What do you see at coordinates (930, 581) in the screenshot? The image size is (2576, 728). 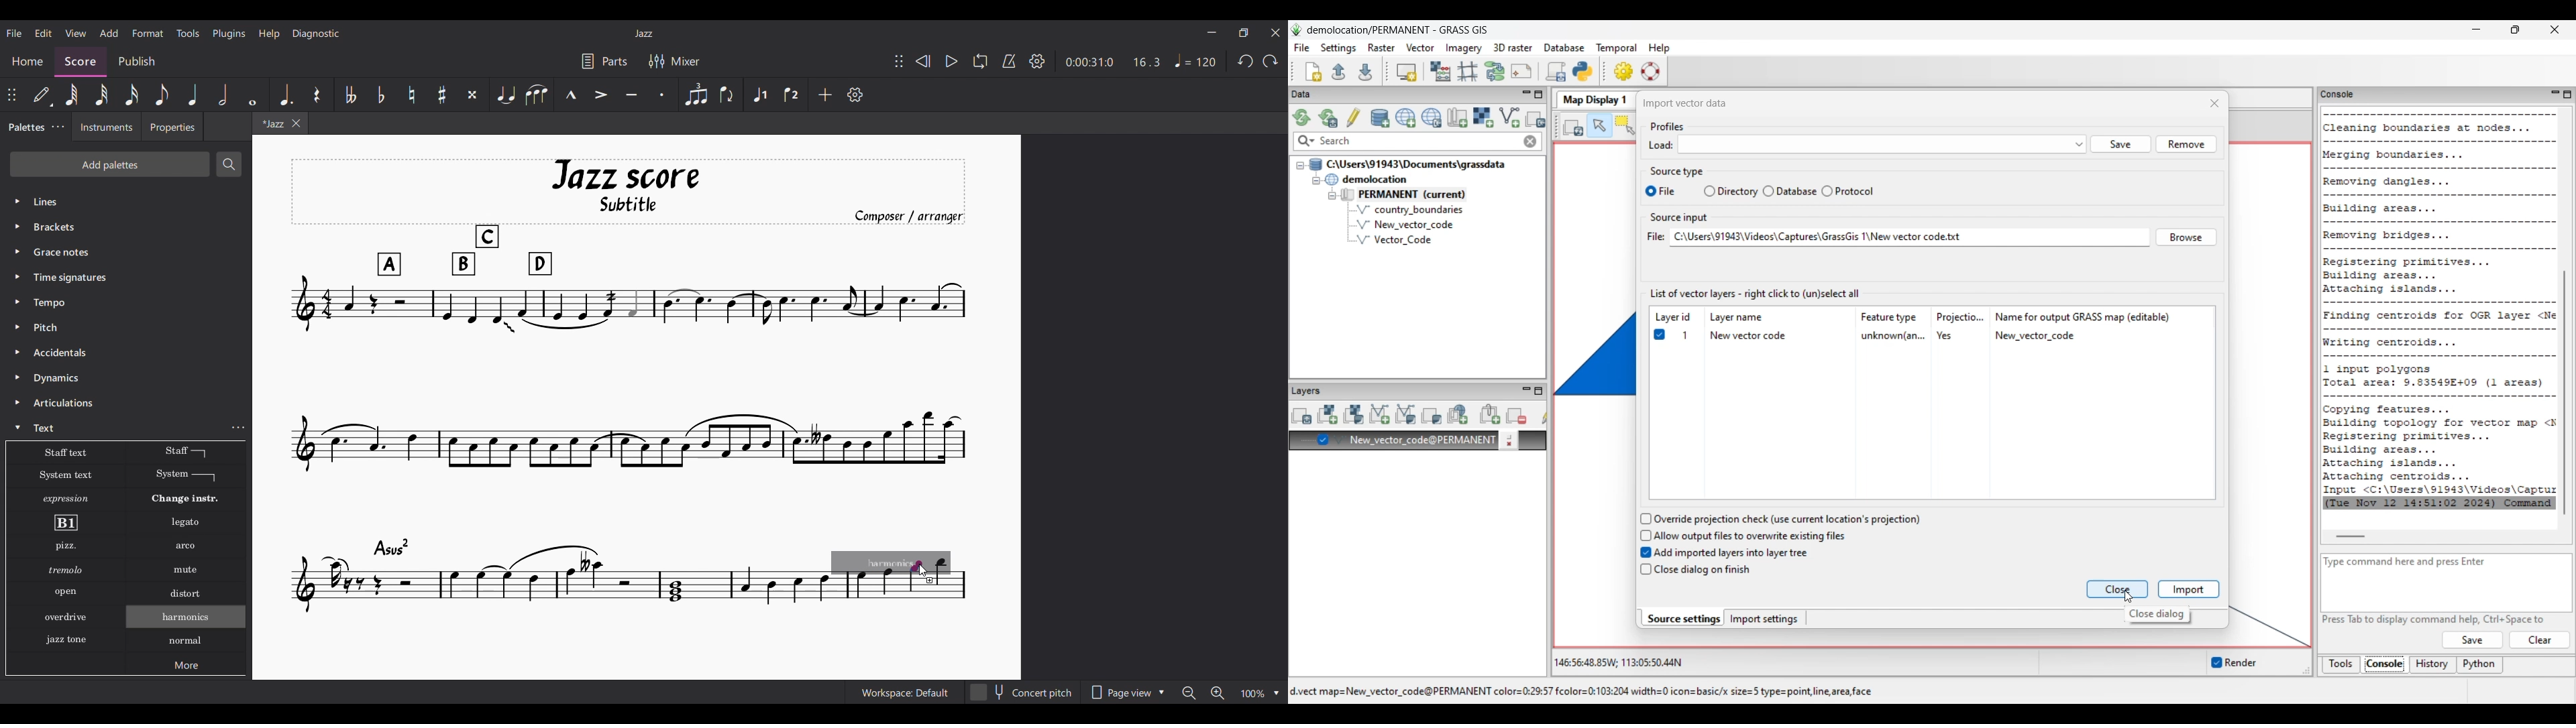 I see `Indicates addition` at bounding box center [930, 581].